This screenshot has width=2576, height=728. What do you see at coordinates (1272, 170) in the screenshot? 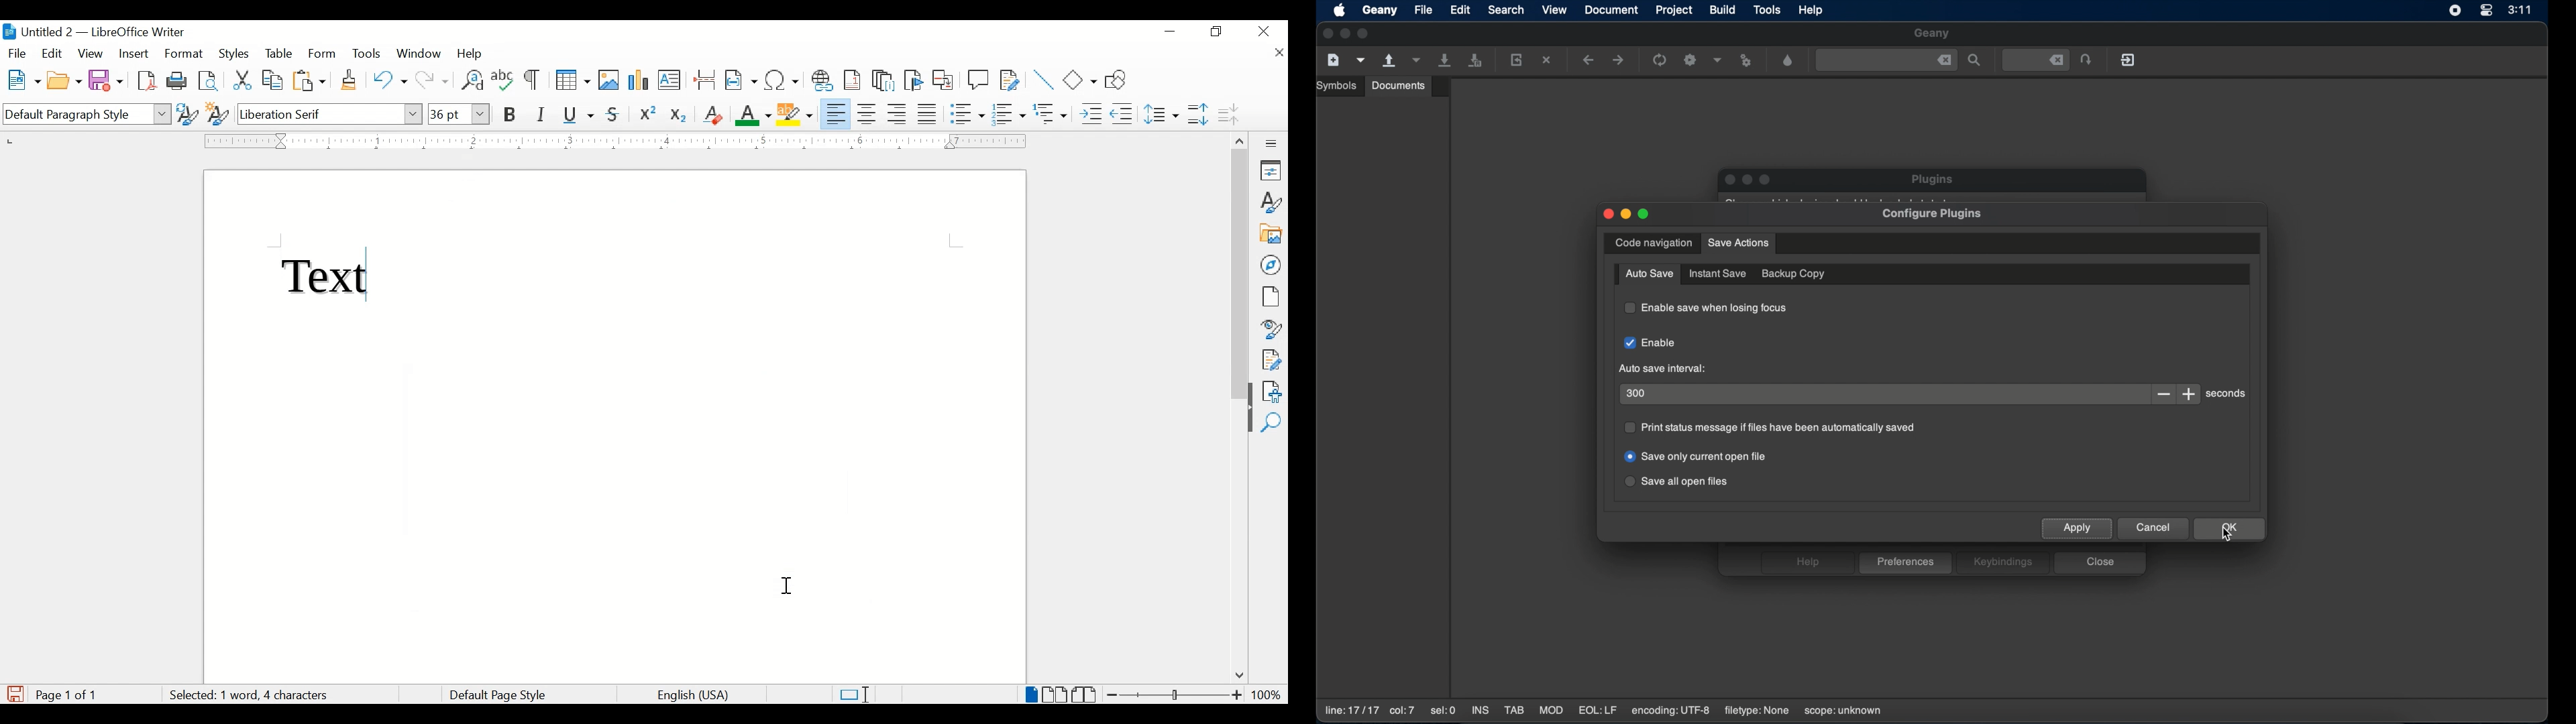
I see `properties` at bounding box center [1272, 170].